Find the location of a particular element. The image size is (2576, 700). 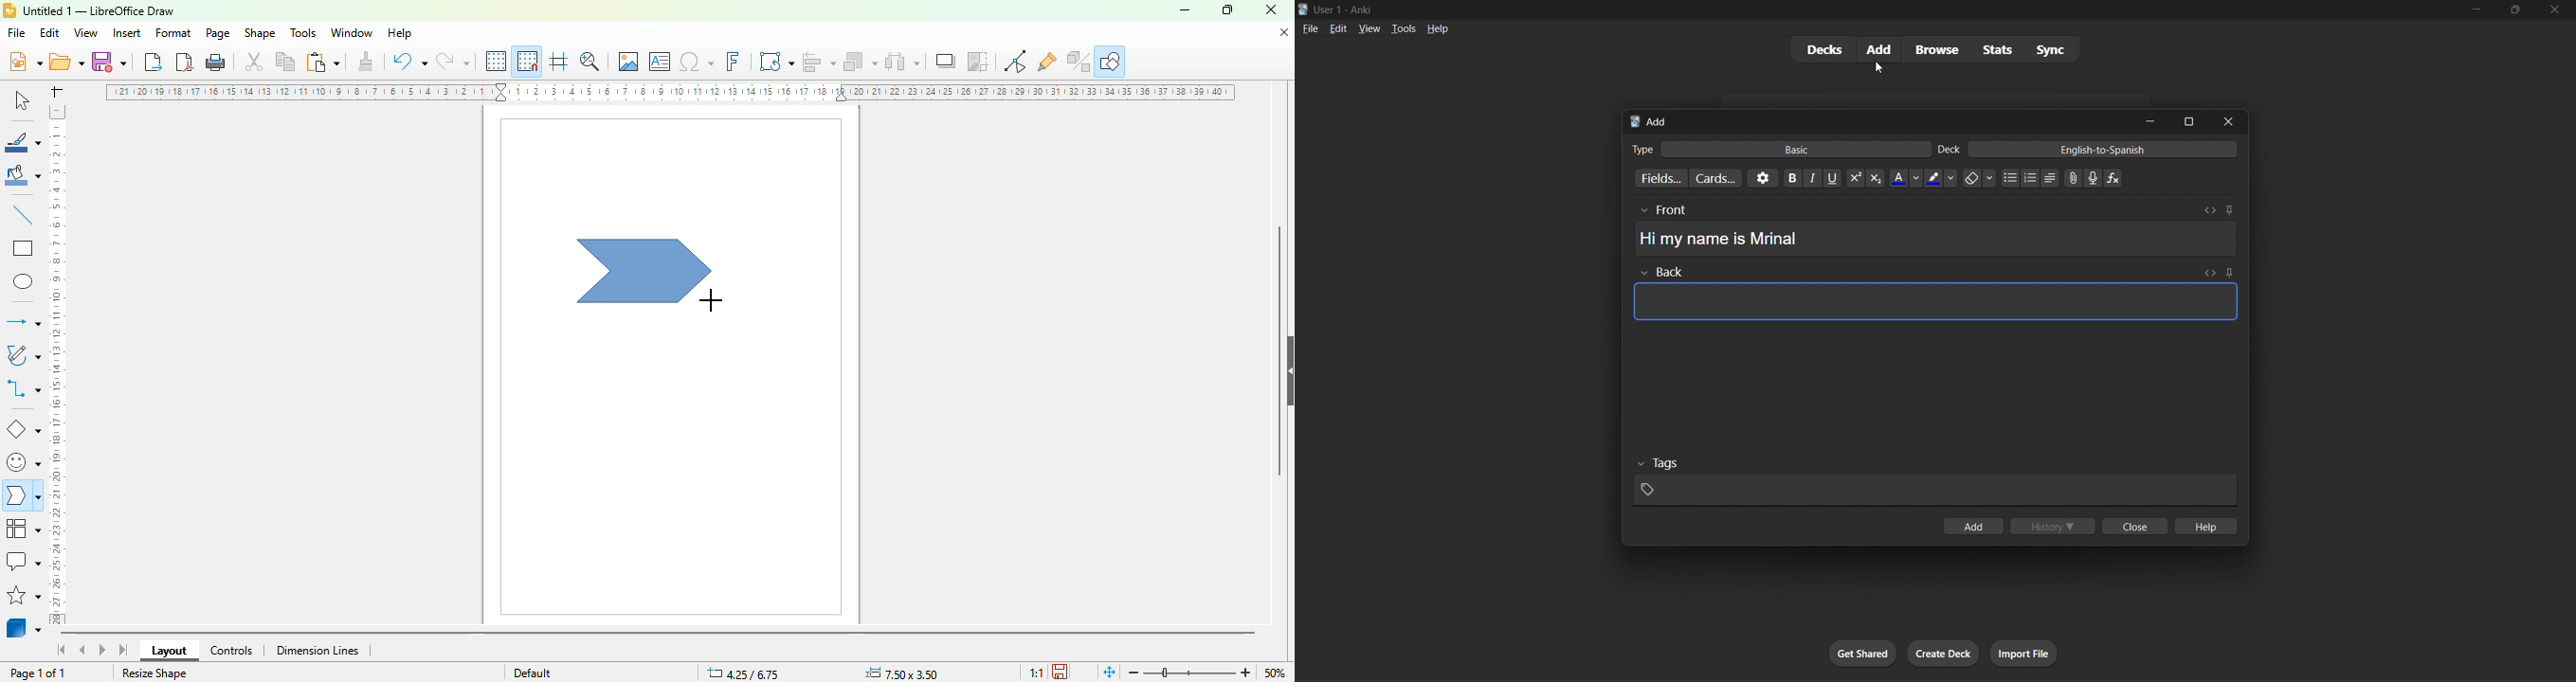

minimize is located at coordinates (2475, 12).